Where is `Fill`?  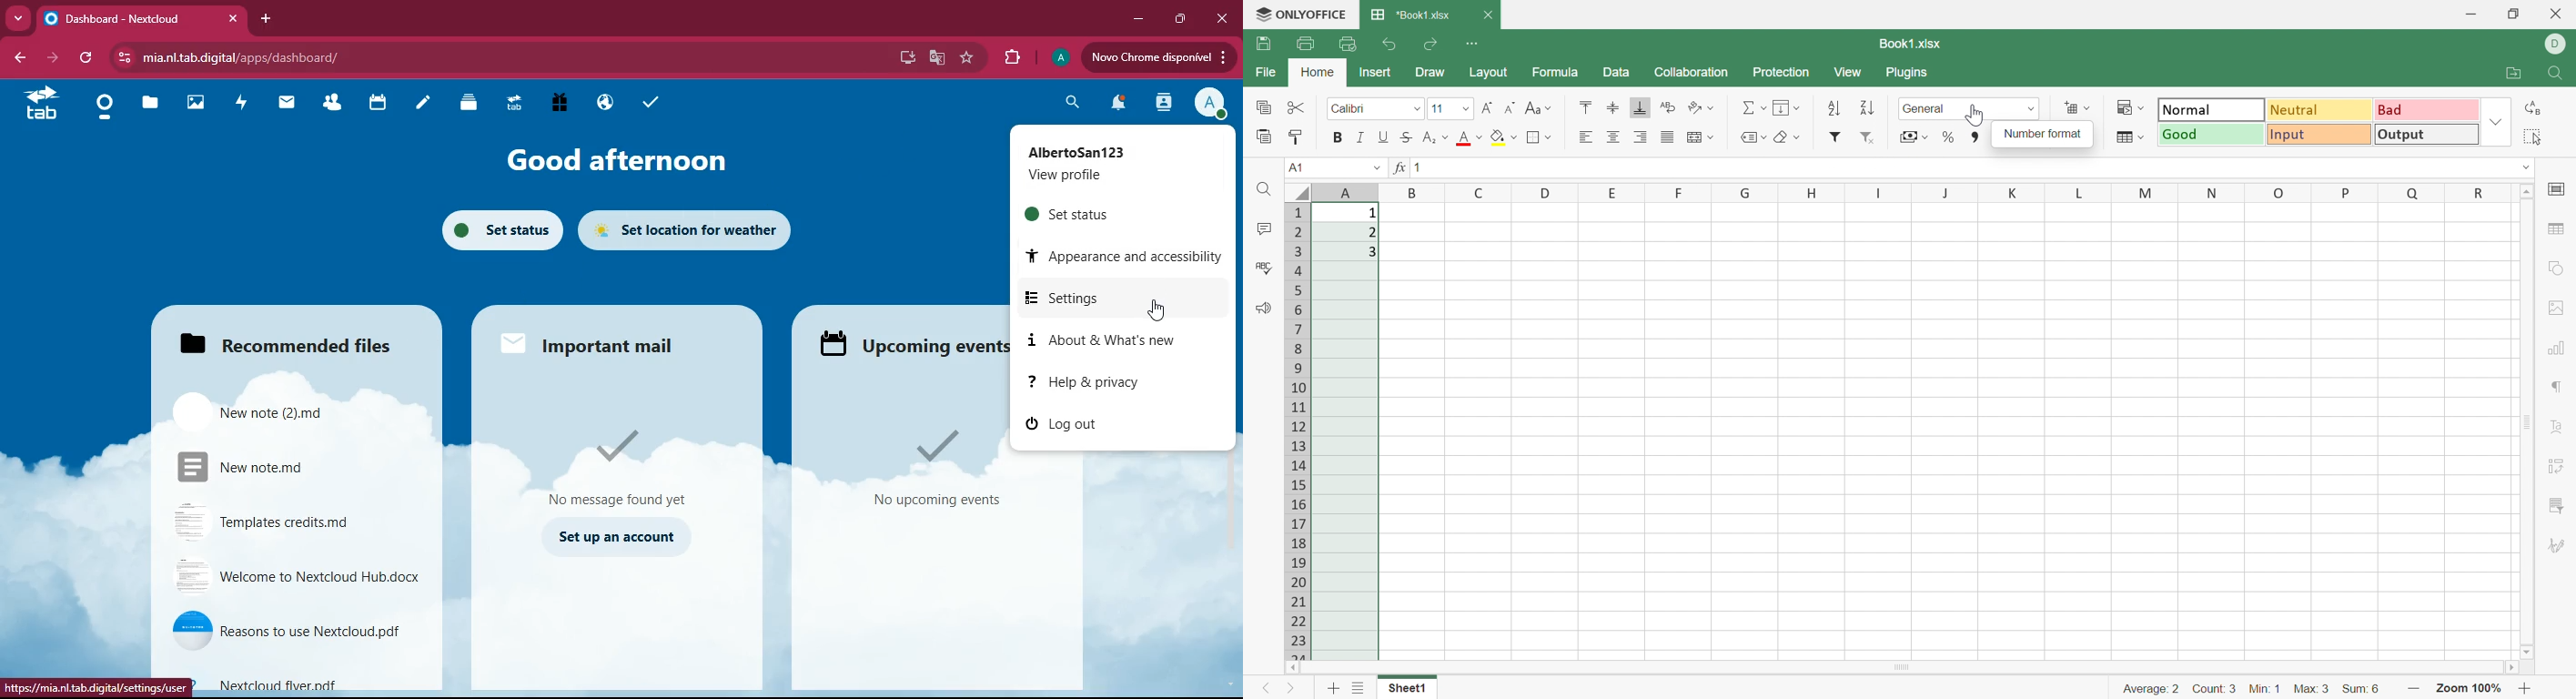 Fill is located at coordinates (1785, 107).